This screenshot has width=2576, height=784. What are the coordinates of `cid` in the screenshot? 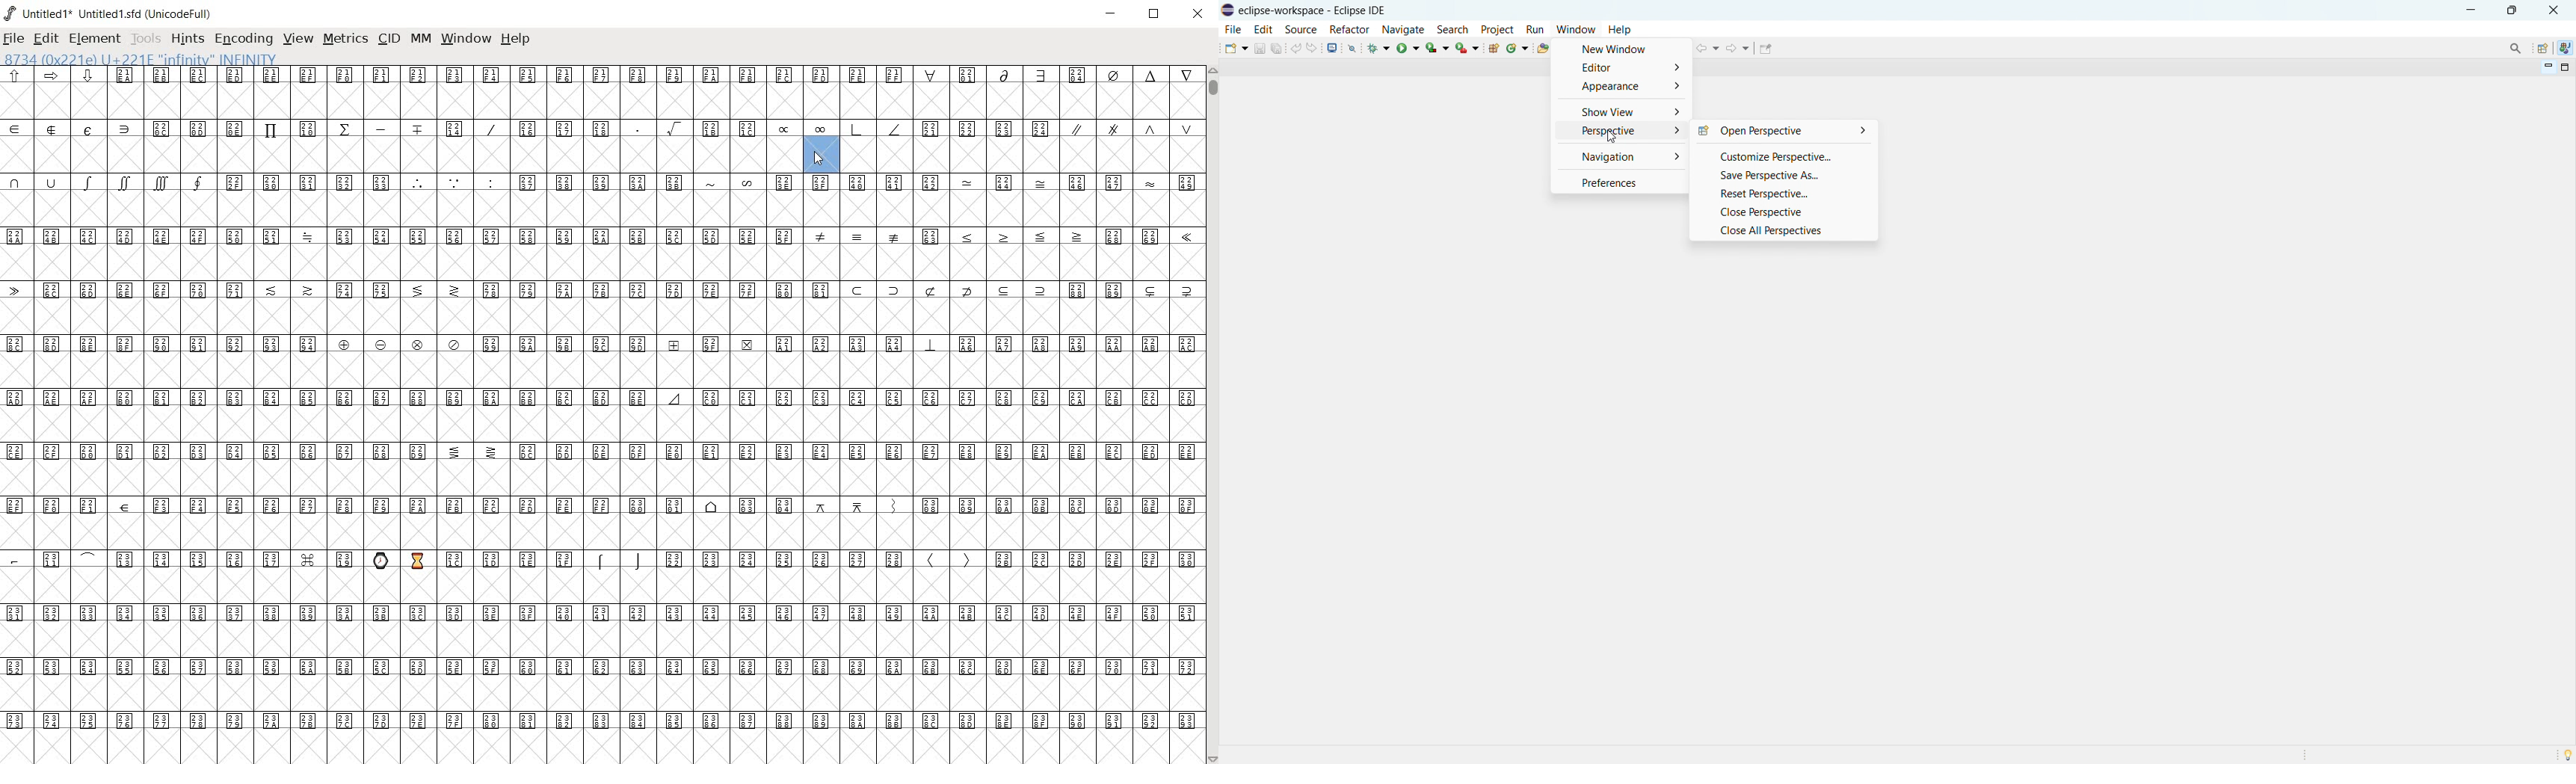 It's located at (389, 40).